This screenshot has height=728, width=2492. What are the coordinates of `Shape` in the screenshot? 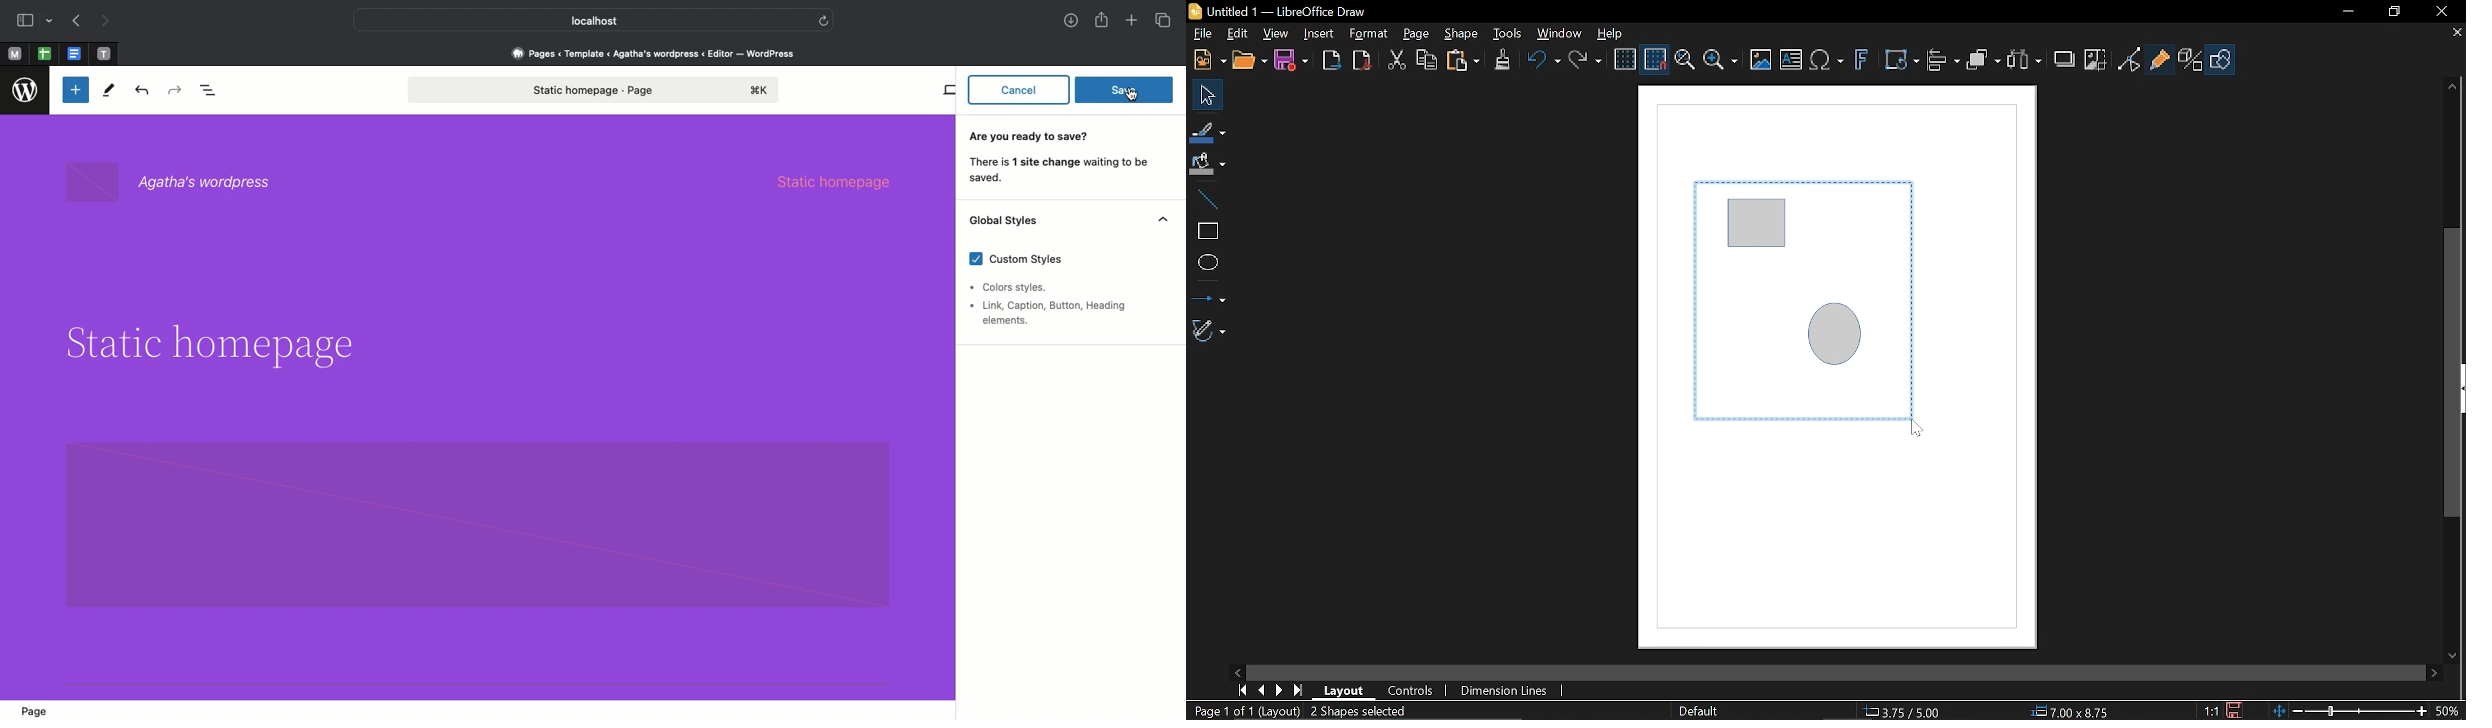 It's located at (1461, 36).